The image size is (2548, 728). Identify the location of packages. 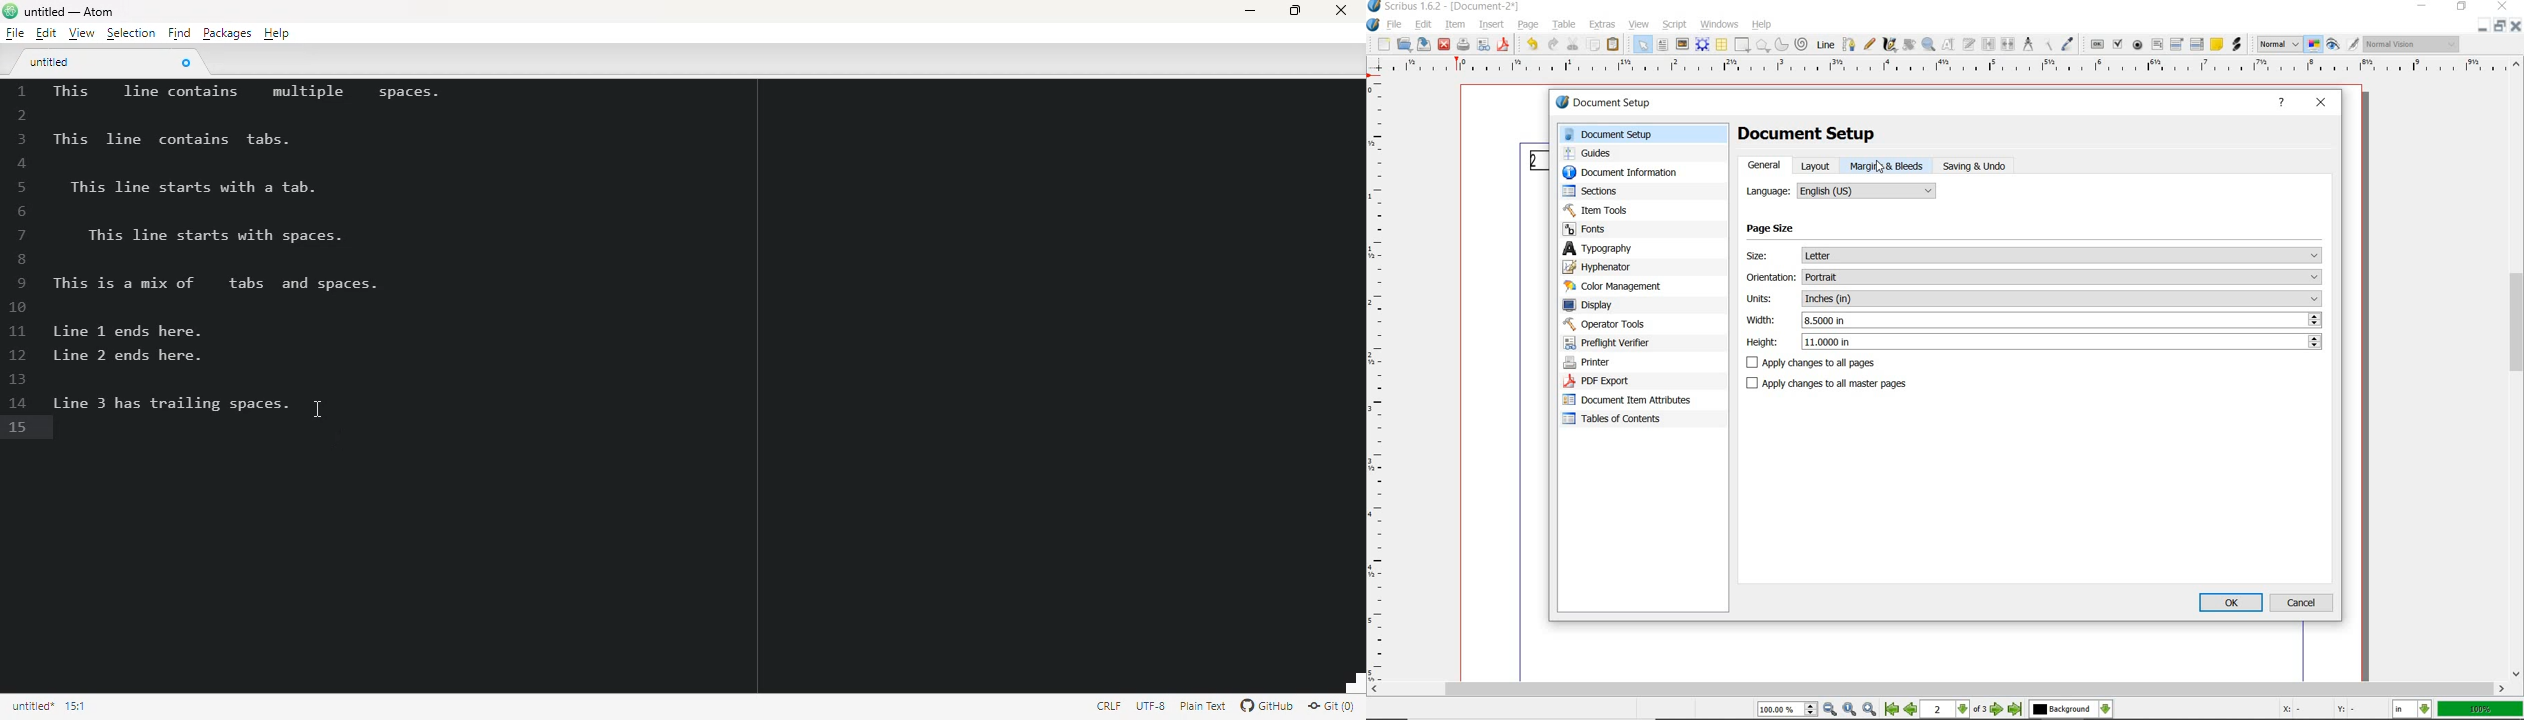
(226, 33).